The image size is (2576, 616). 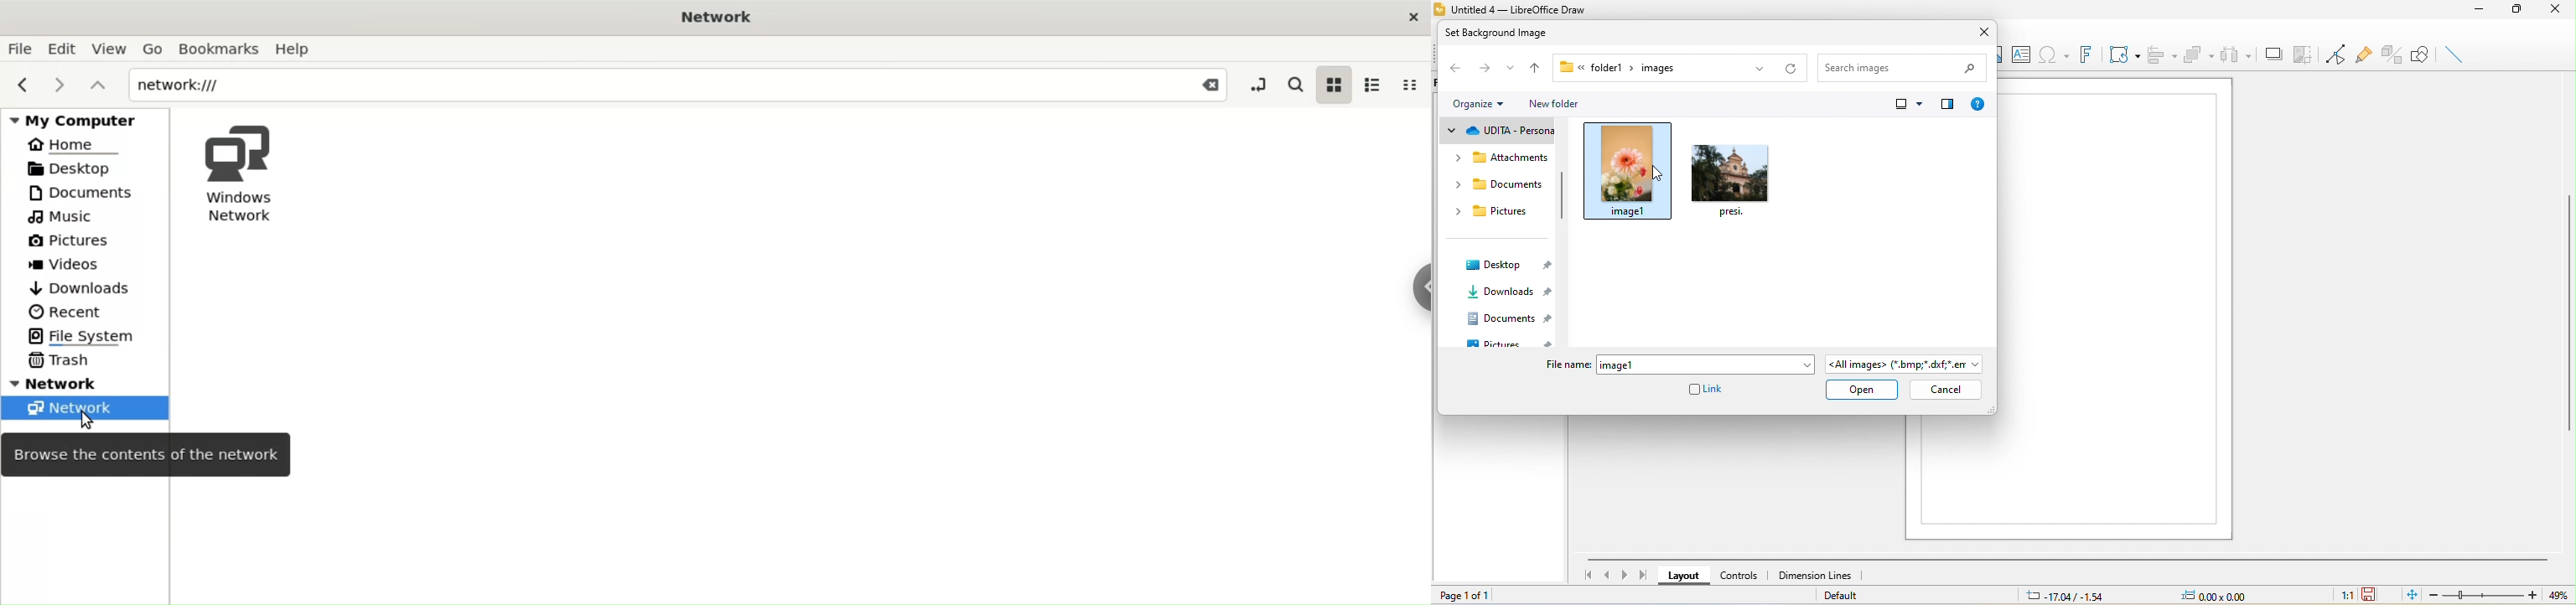 What do you see at coordinates (1617, 69) in the screenshot?
I see `breadcrumbs link` at bounding box center [1617, 69].